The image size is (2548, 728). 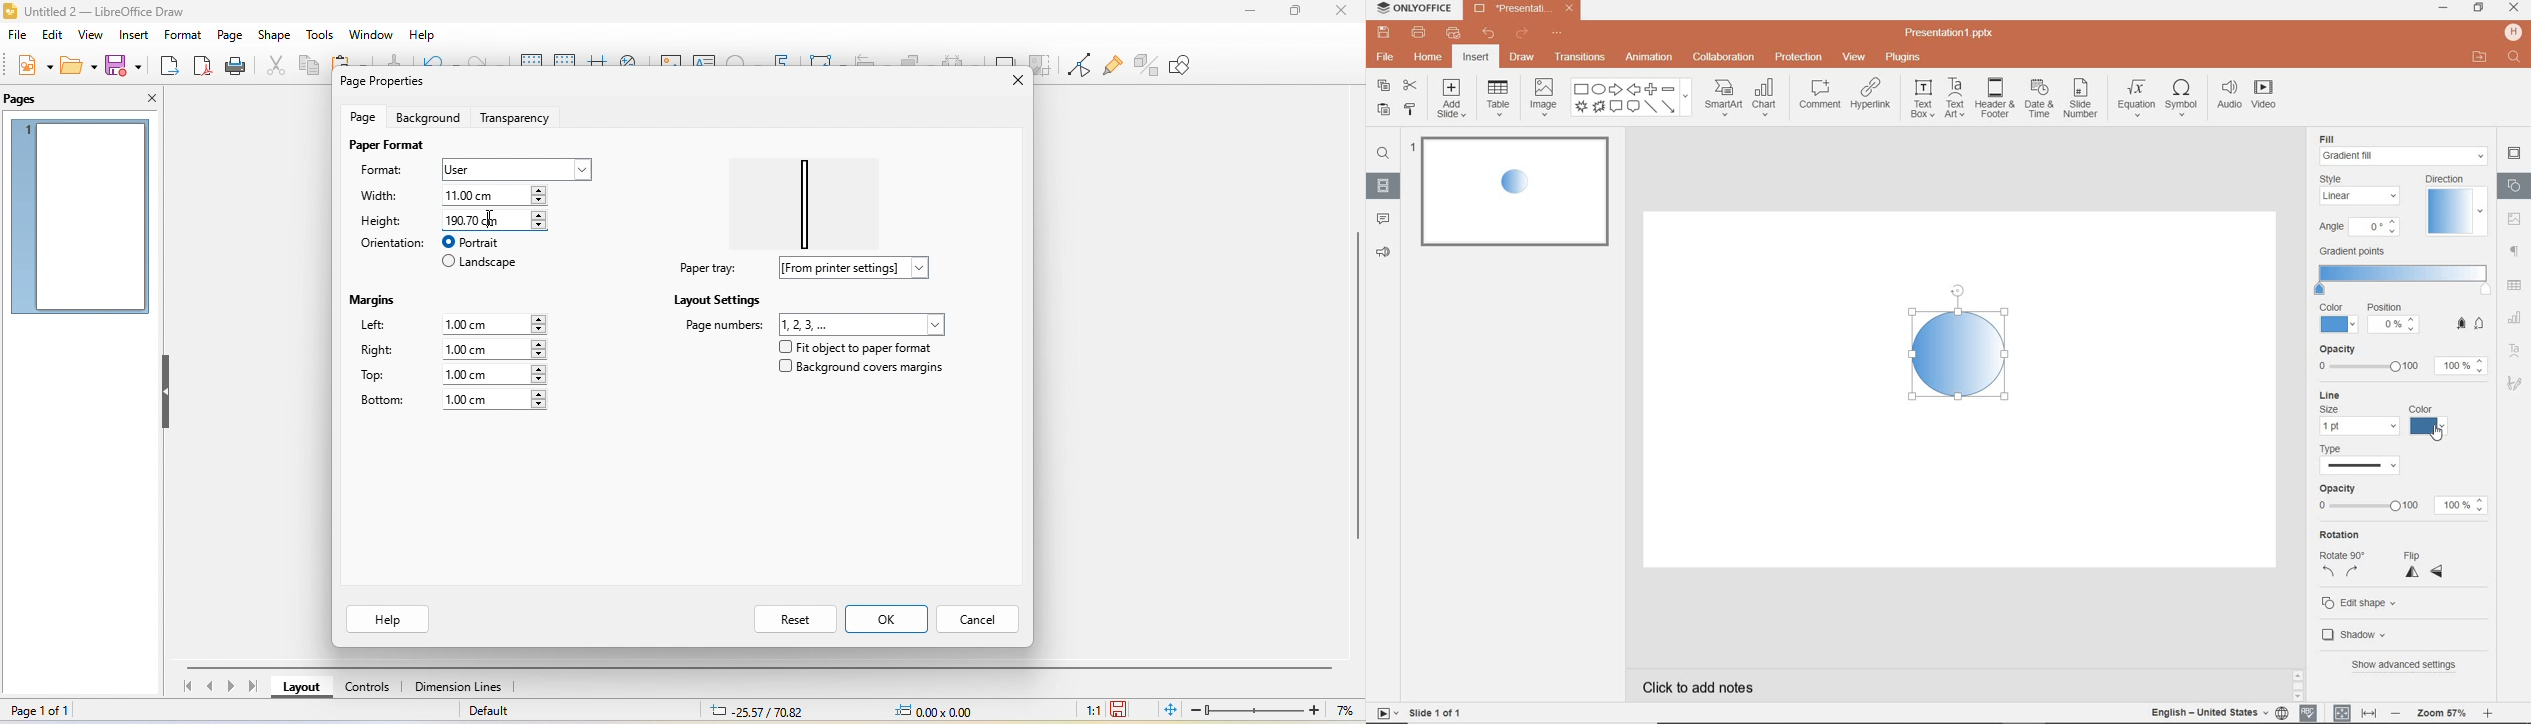 What do you see at coordinates (2515, 250) in the screenshot?
I see `paragraph settings` at bounding box center [2515, 250].